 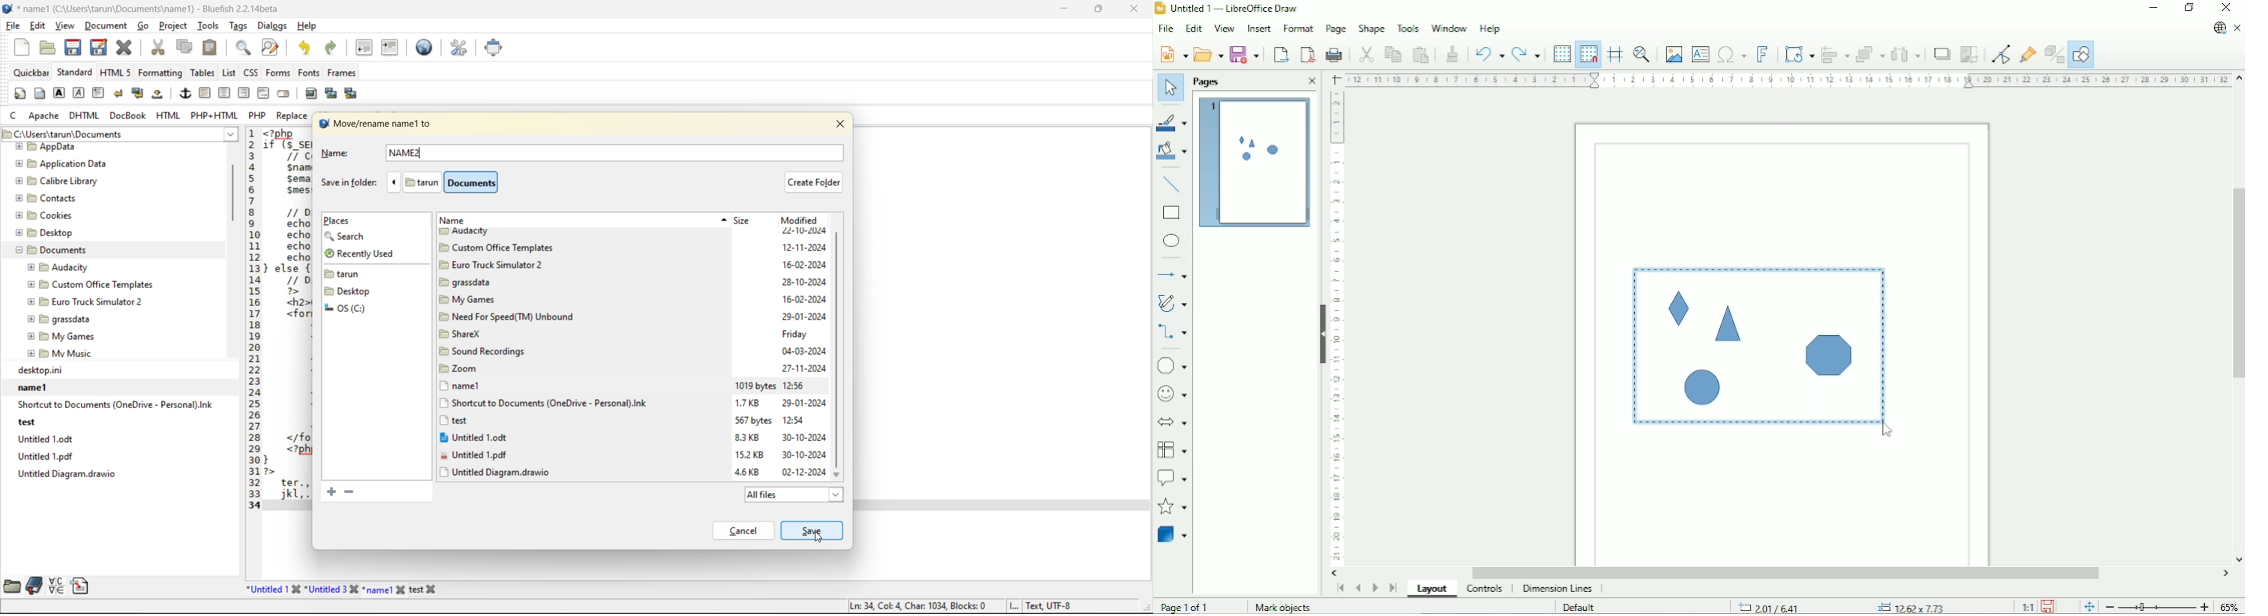 I want to click on css, so click(x=252, y=73).